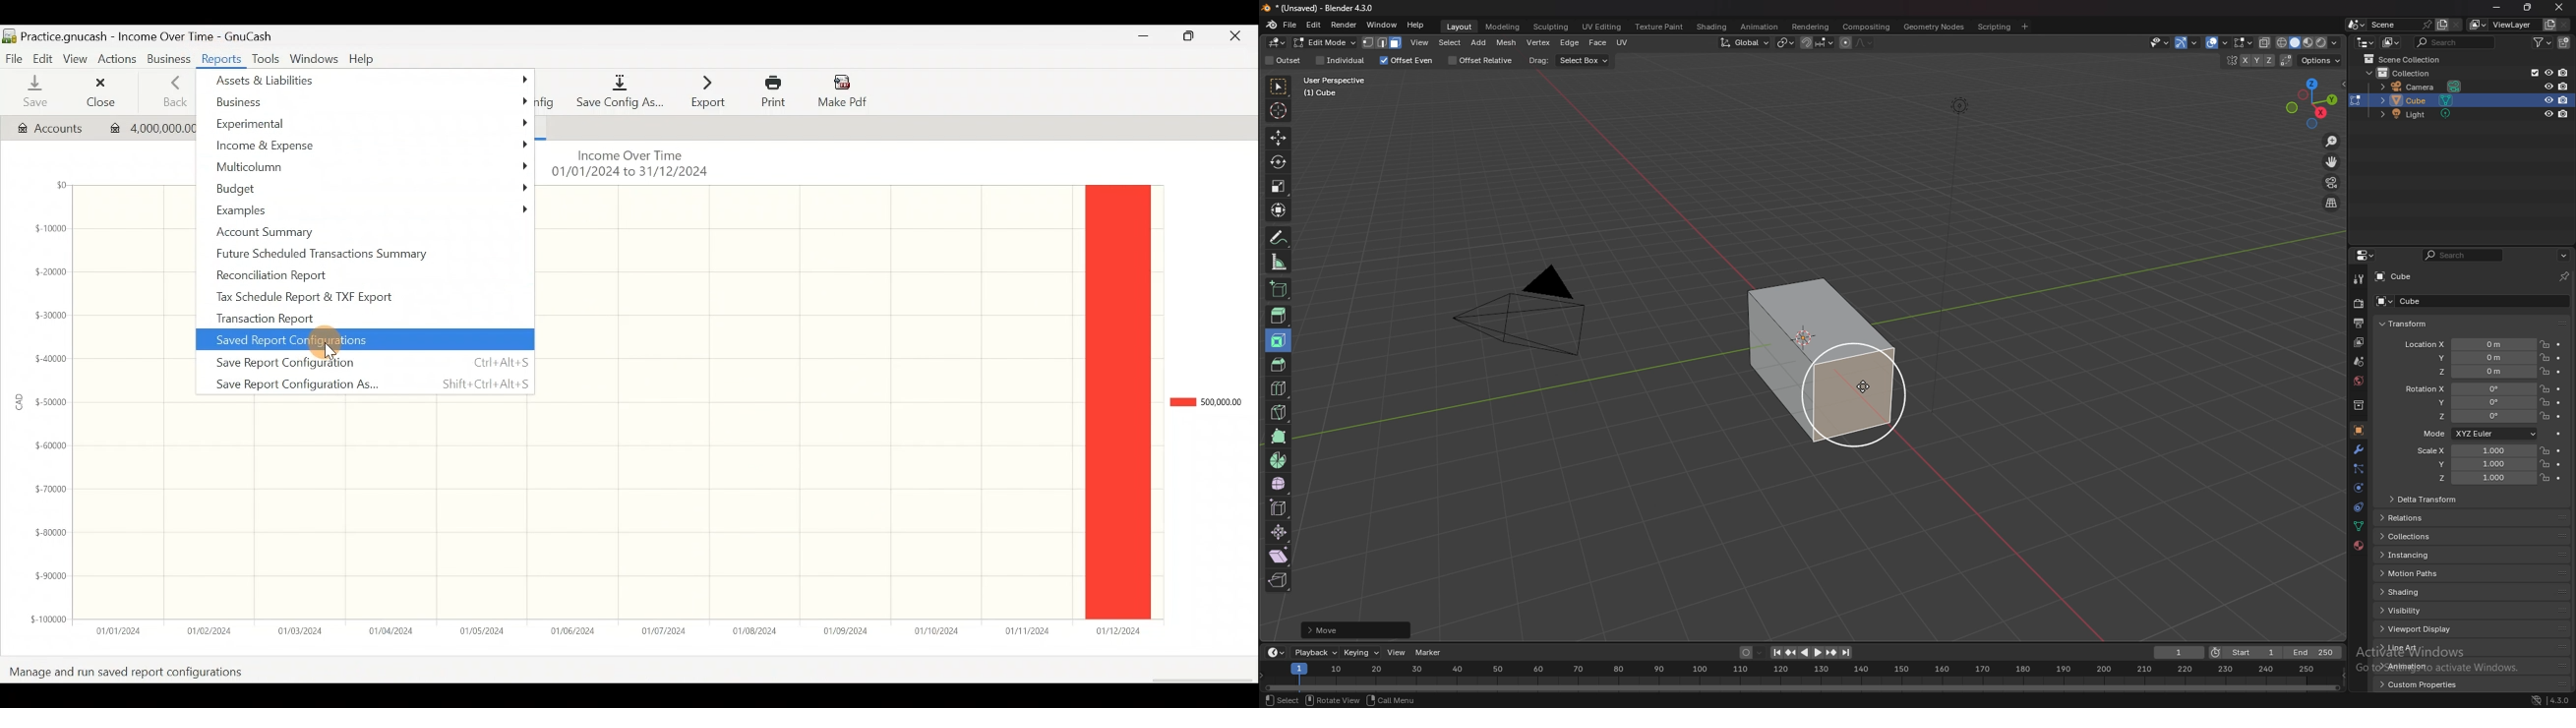 The width and height of the screenshot is (2576, 728). Describe the element at coordinates (1317, 653) in the screenshot. I see `playback` at that location.